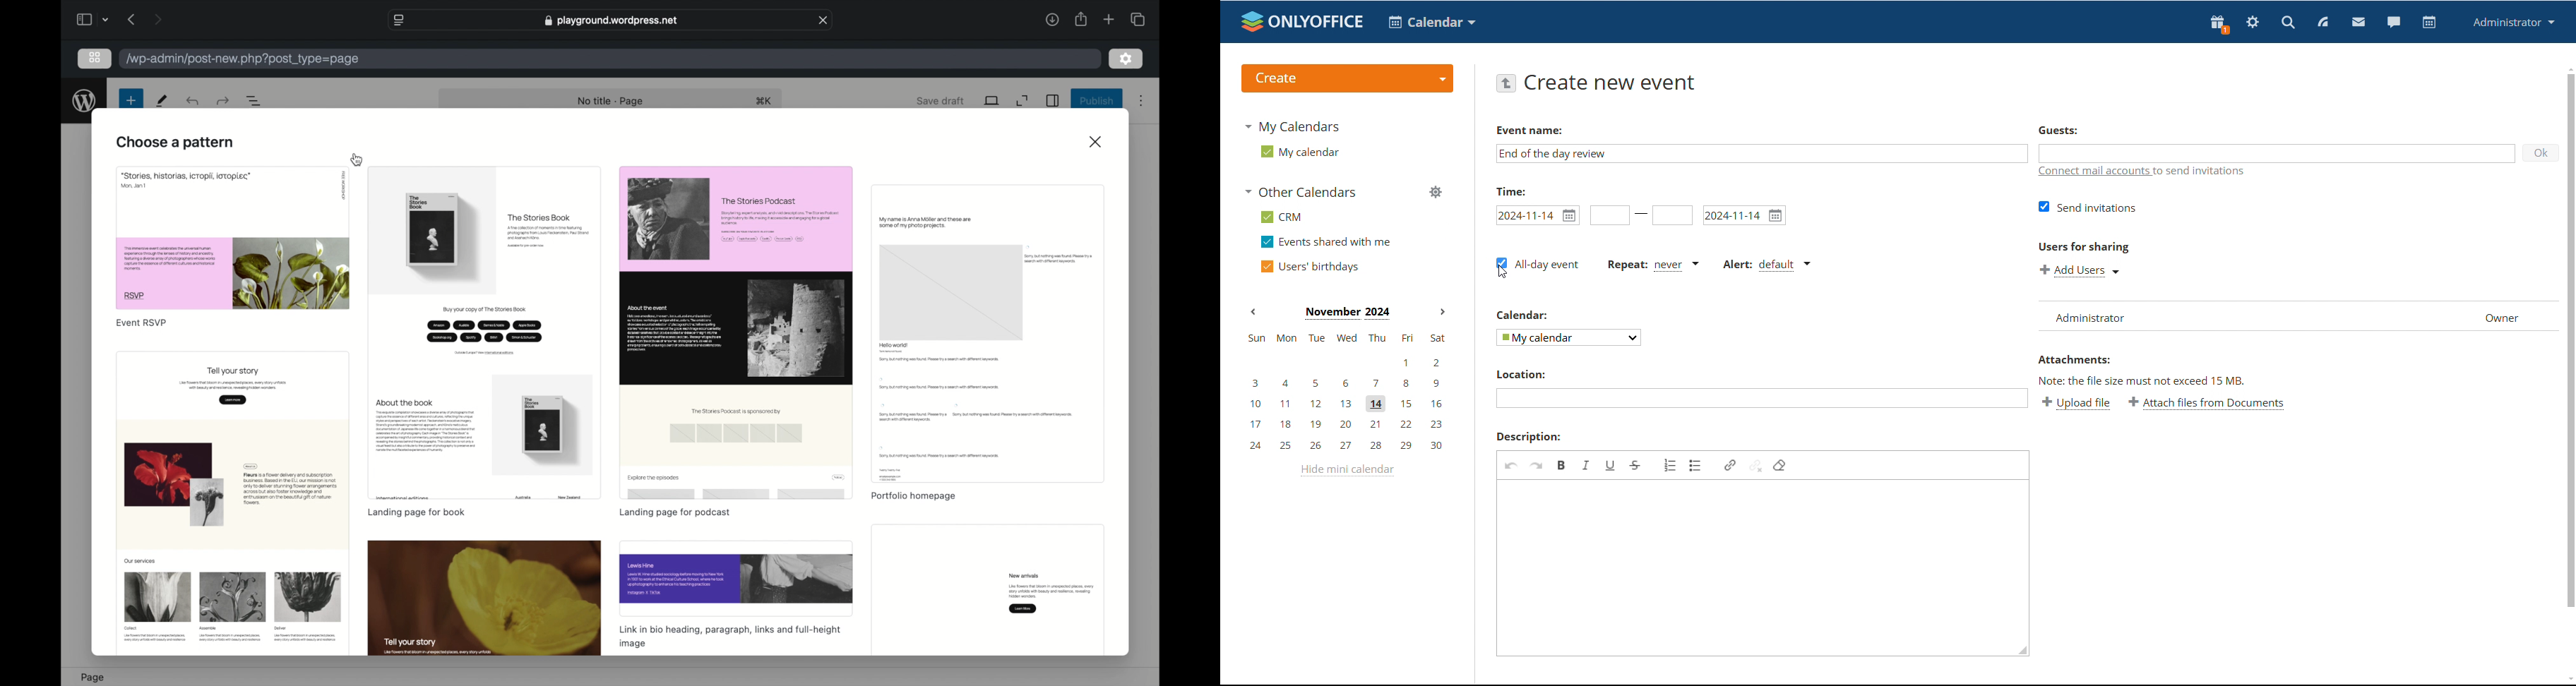  I want to click on preview, so click(485, 598).